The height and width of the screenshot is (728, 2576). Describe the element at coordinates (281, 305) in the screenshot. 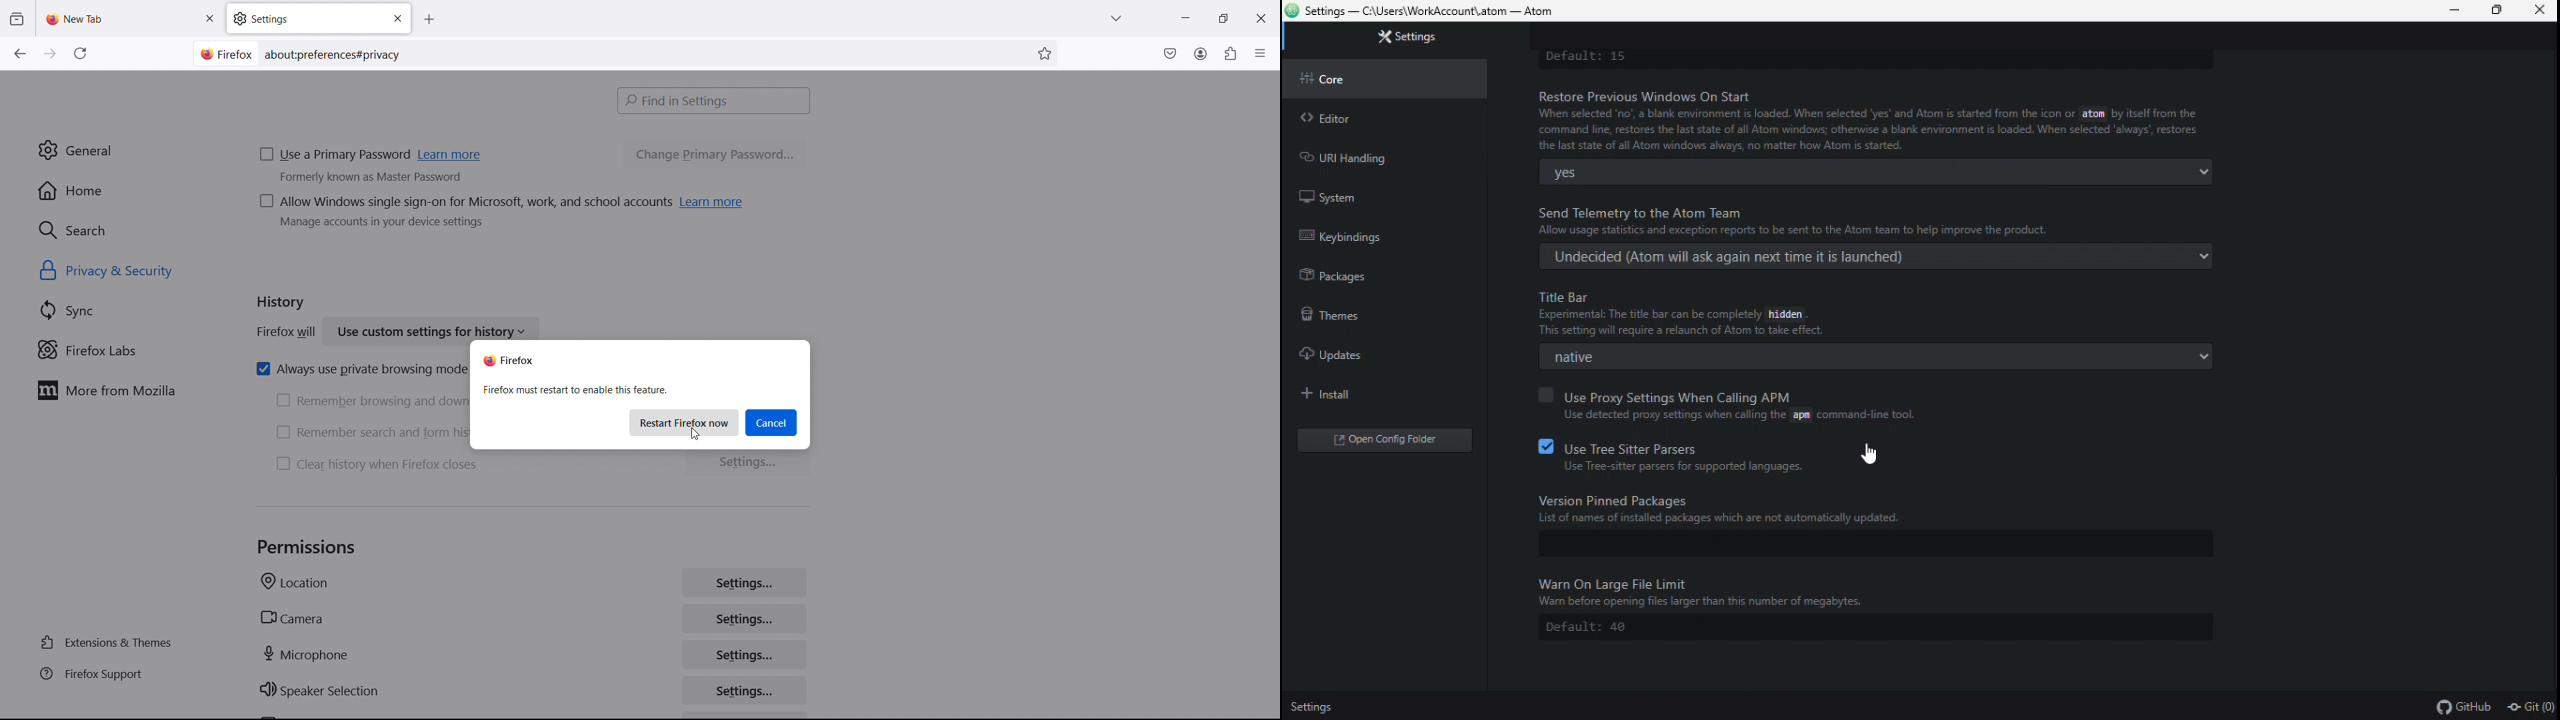

I see `history` at that location.